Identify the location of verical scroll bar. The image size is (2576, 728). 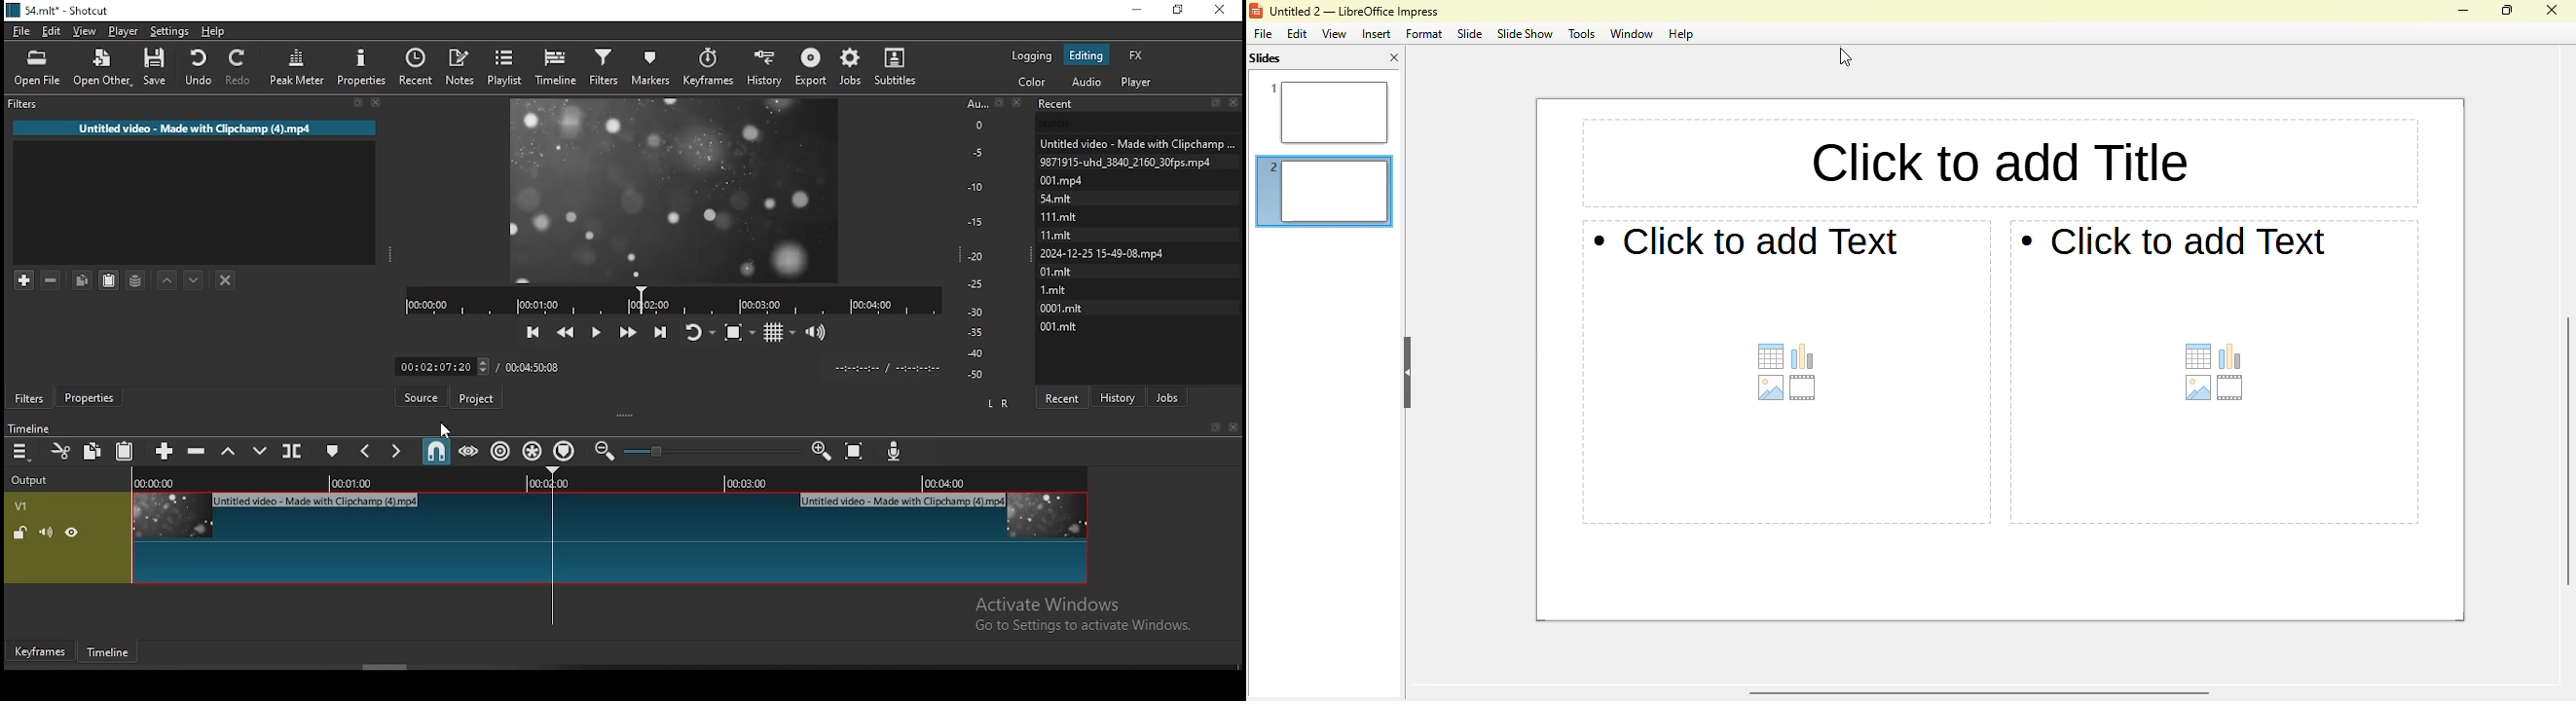
(2563, 451).